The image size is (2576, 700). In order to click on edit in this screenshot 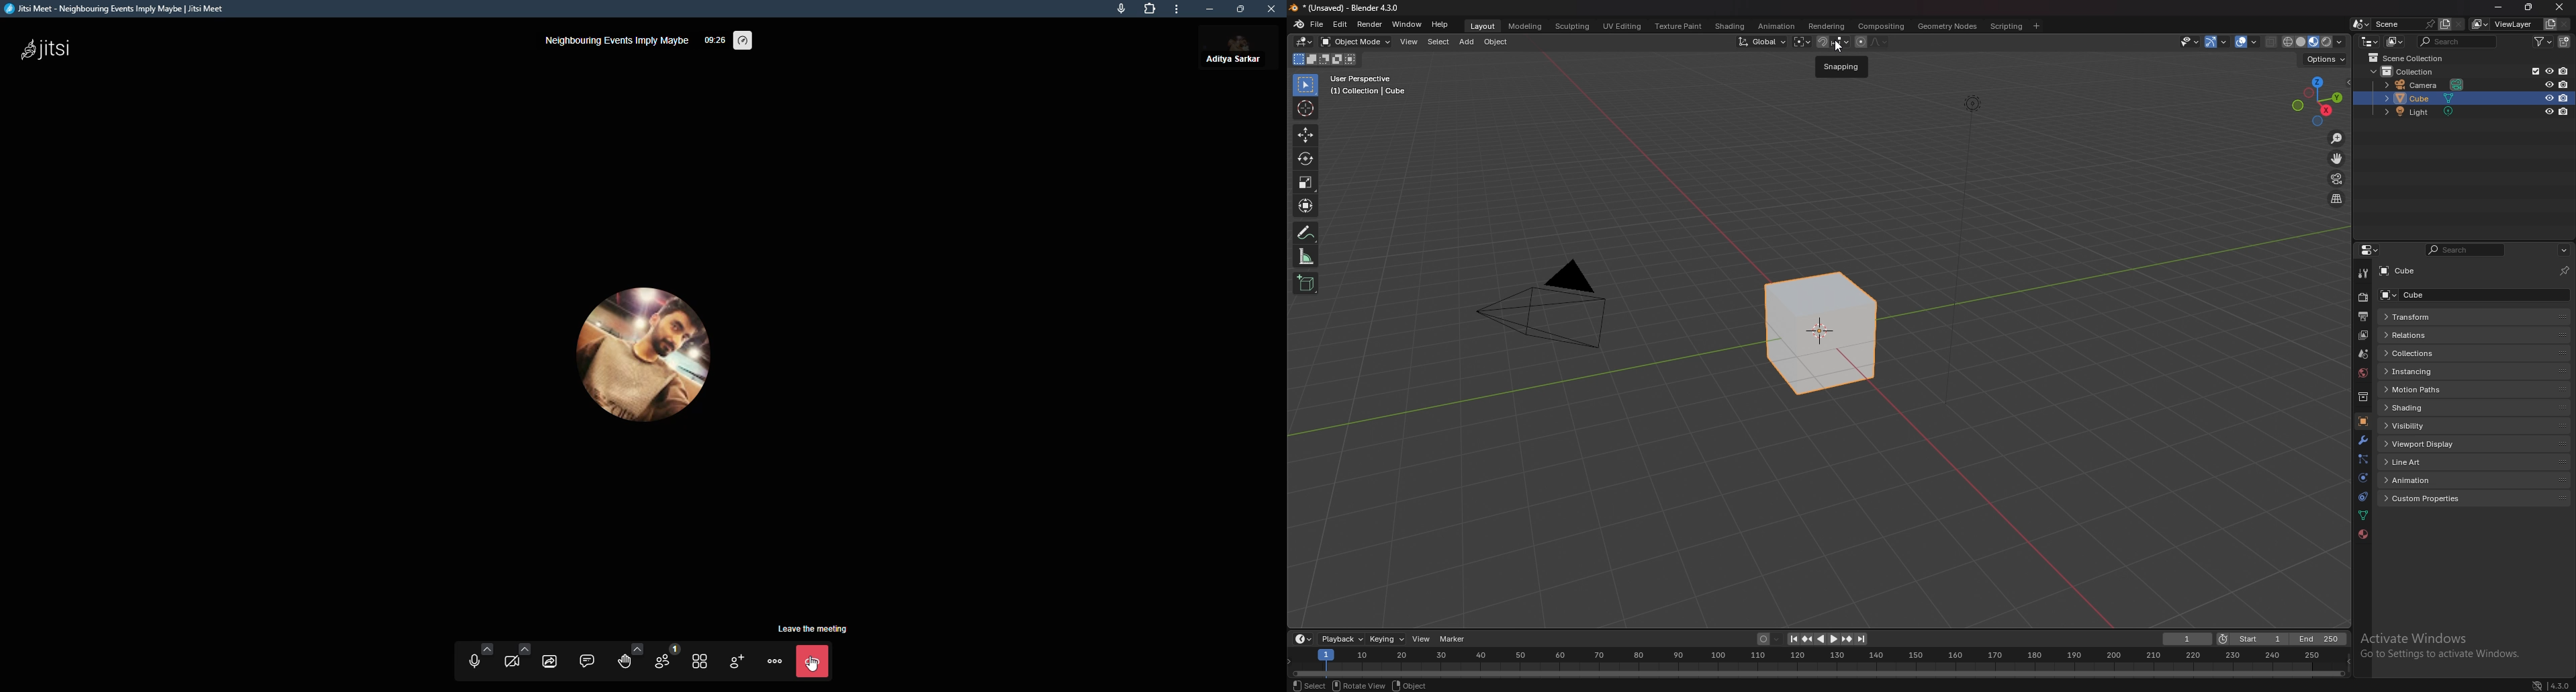, I will do `click(1340, 25)`.